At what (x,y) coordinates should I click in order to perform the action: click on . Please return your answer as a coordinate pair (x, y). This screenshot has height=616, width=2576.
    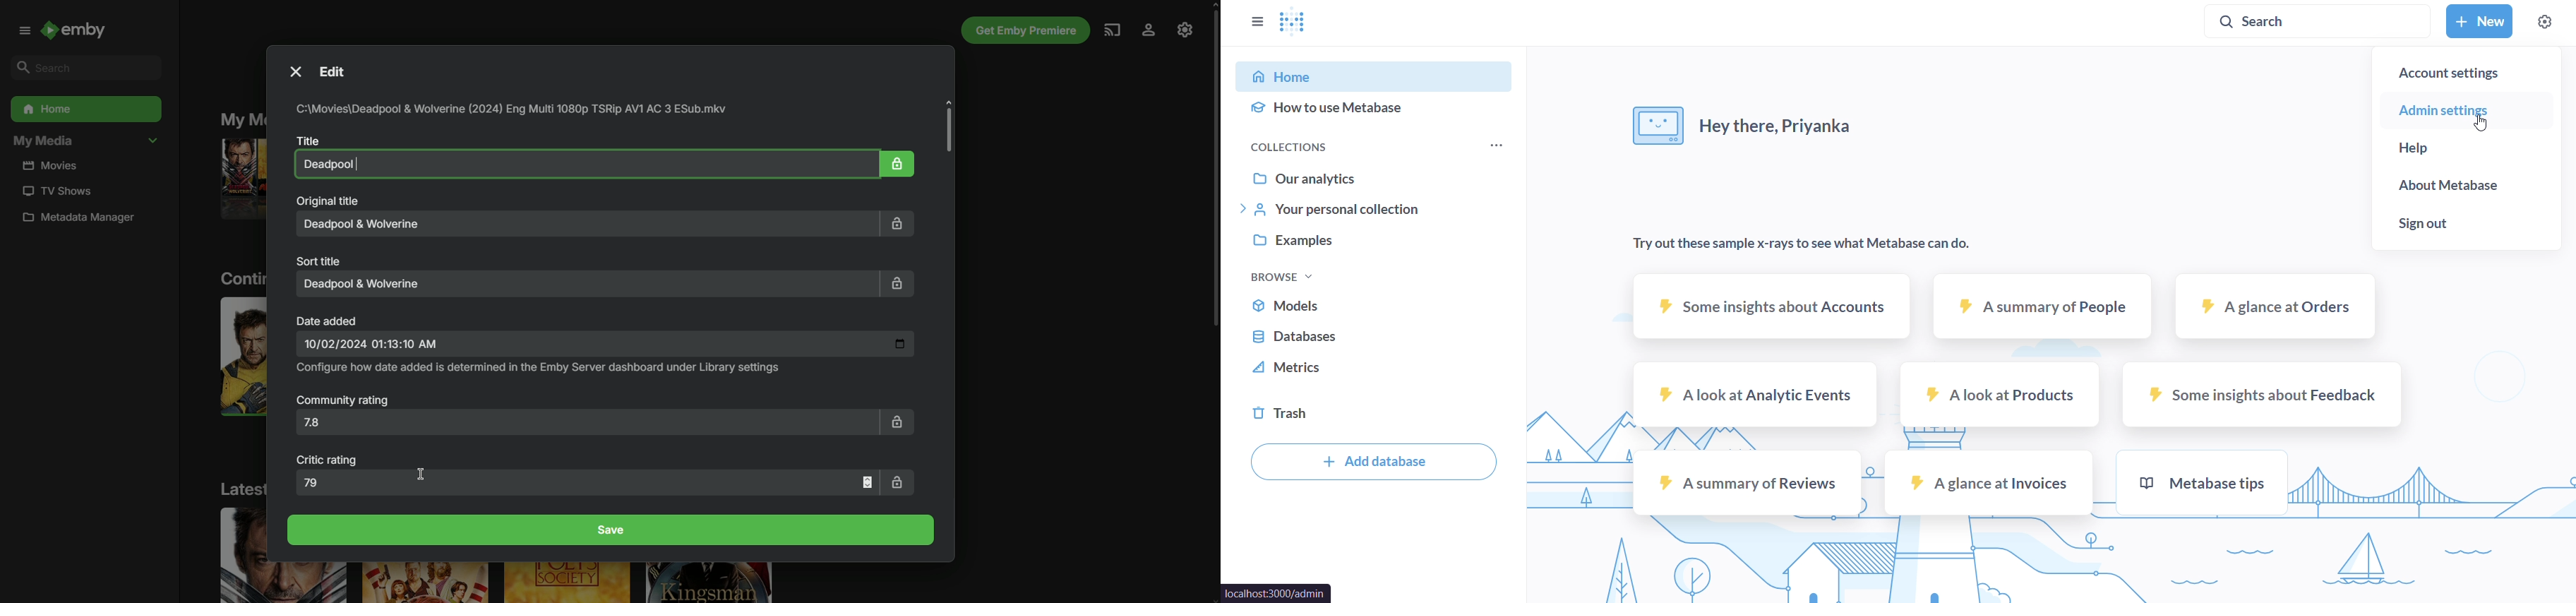
    Looking at the image, I should click on (2479, 21).